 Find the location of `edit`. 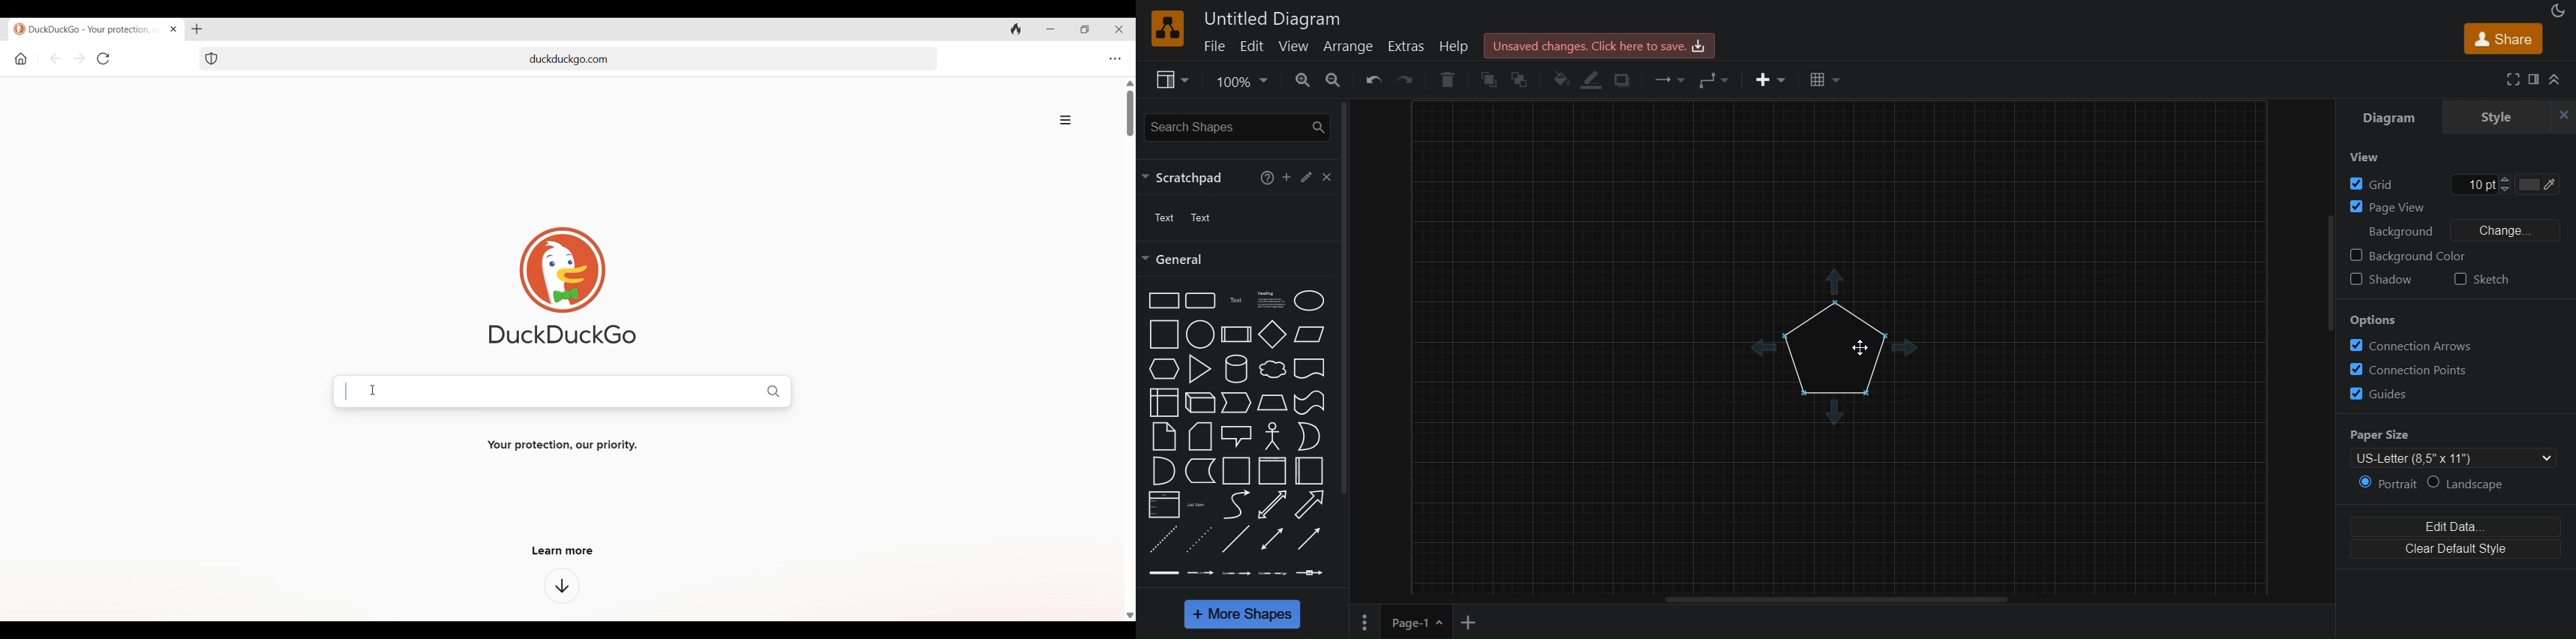

edit is located at coordinates (1255, 45).